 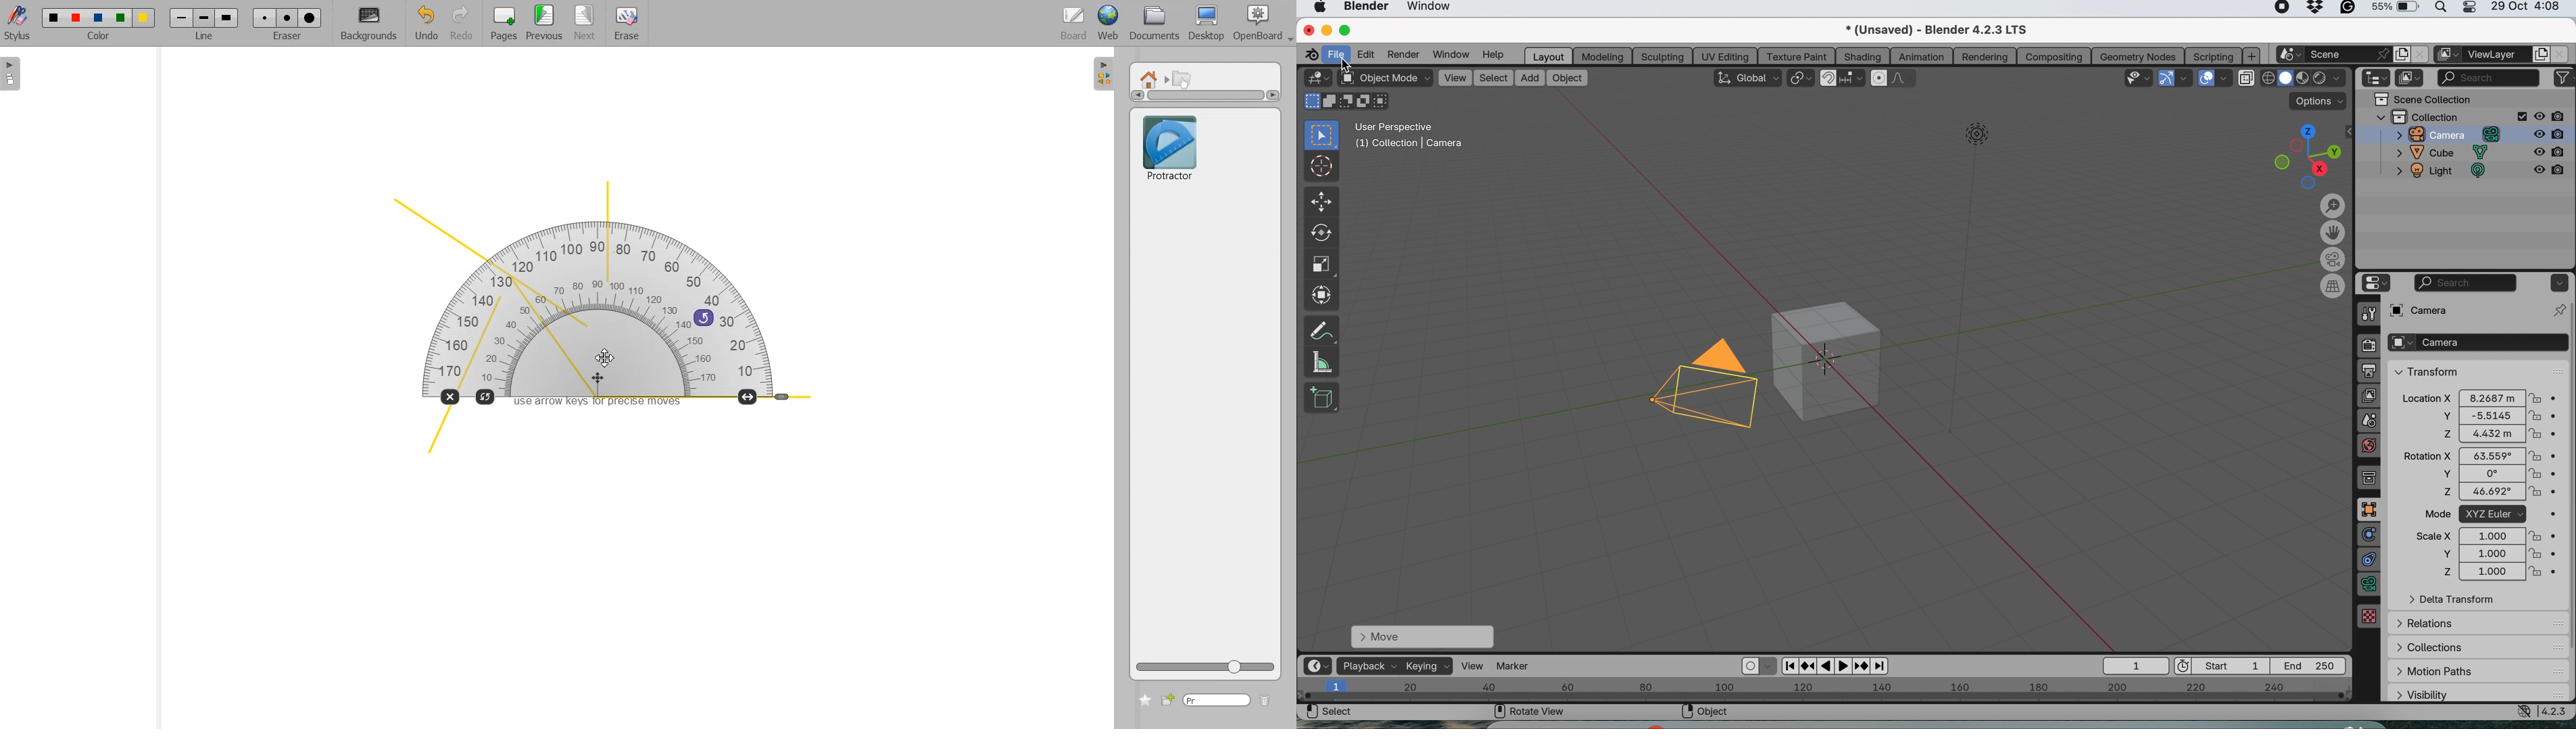 What do you see at coordinates (2468, 8) in the screenshot?
I see `control center` at bounding box center [2468, 8].